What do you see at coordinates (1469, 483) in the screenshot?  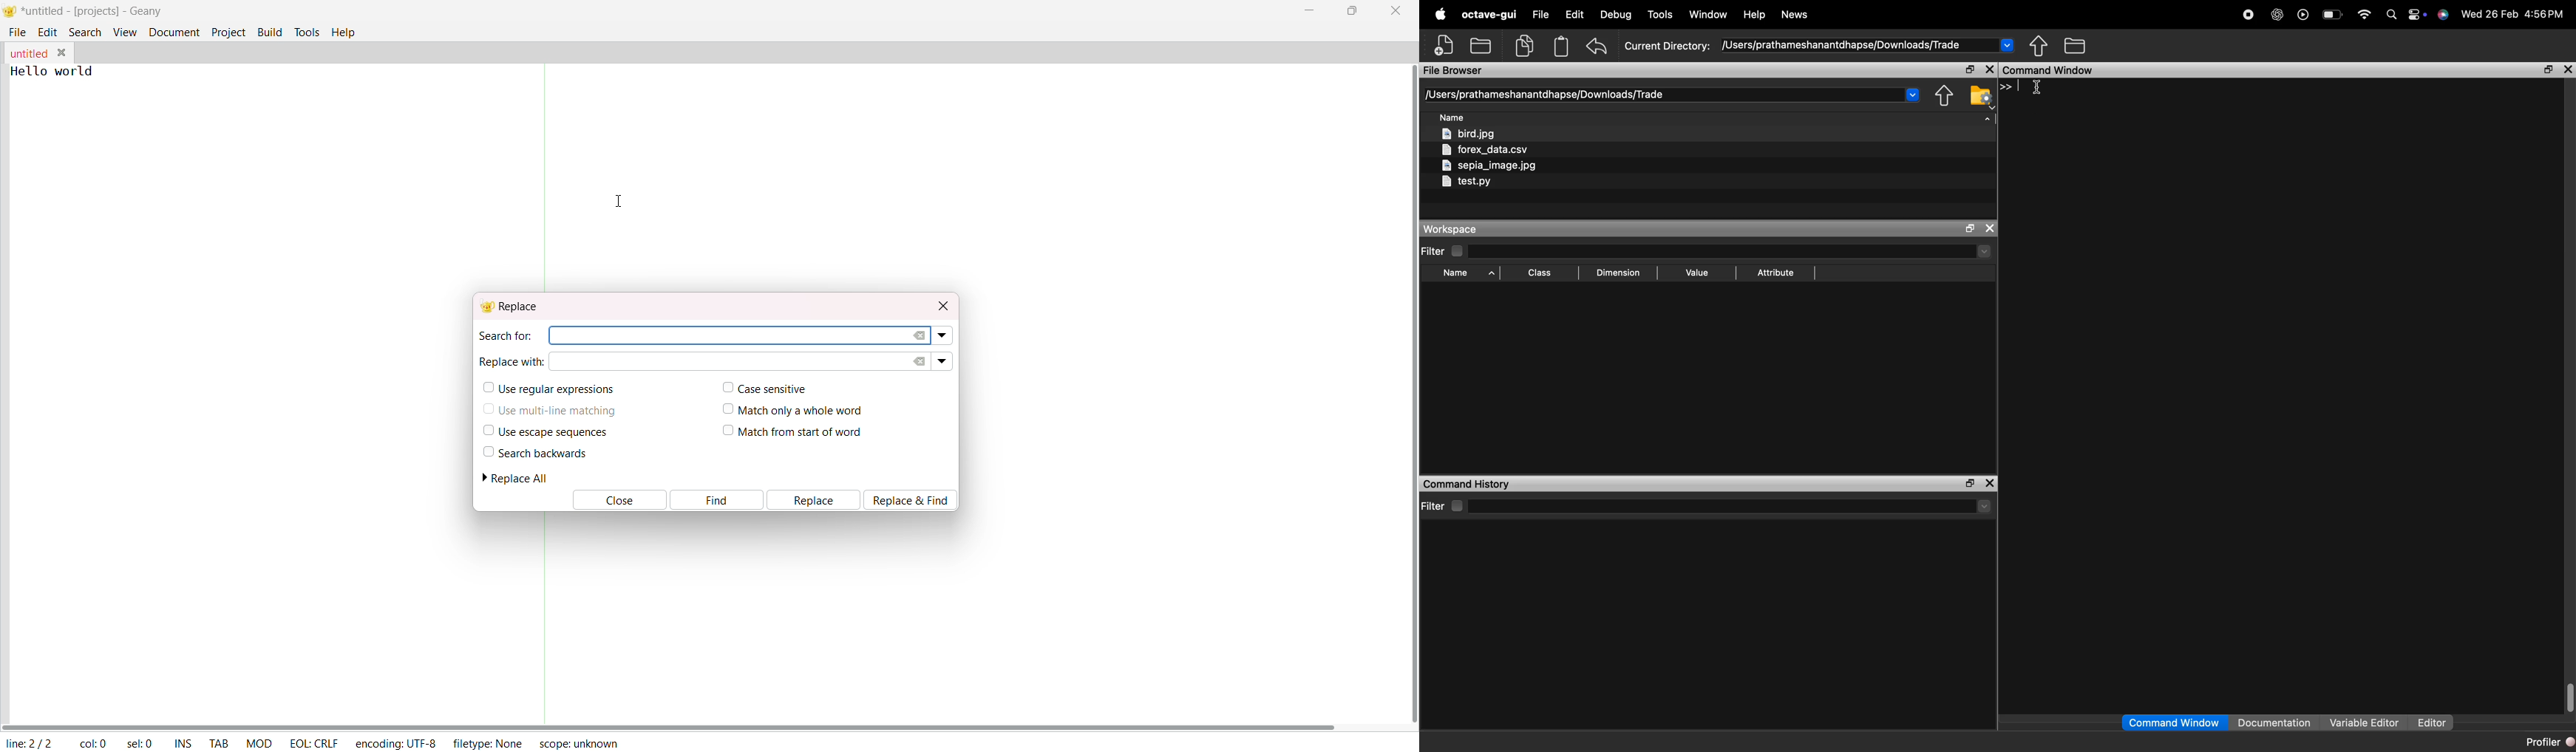 I see `Command History` at bounding box center [1469, 483].